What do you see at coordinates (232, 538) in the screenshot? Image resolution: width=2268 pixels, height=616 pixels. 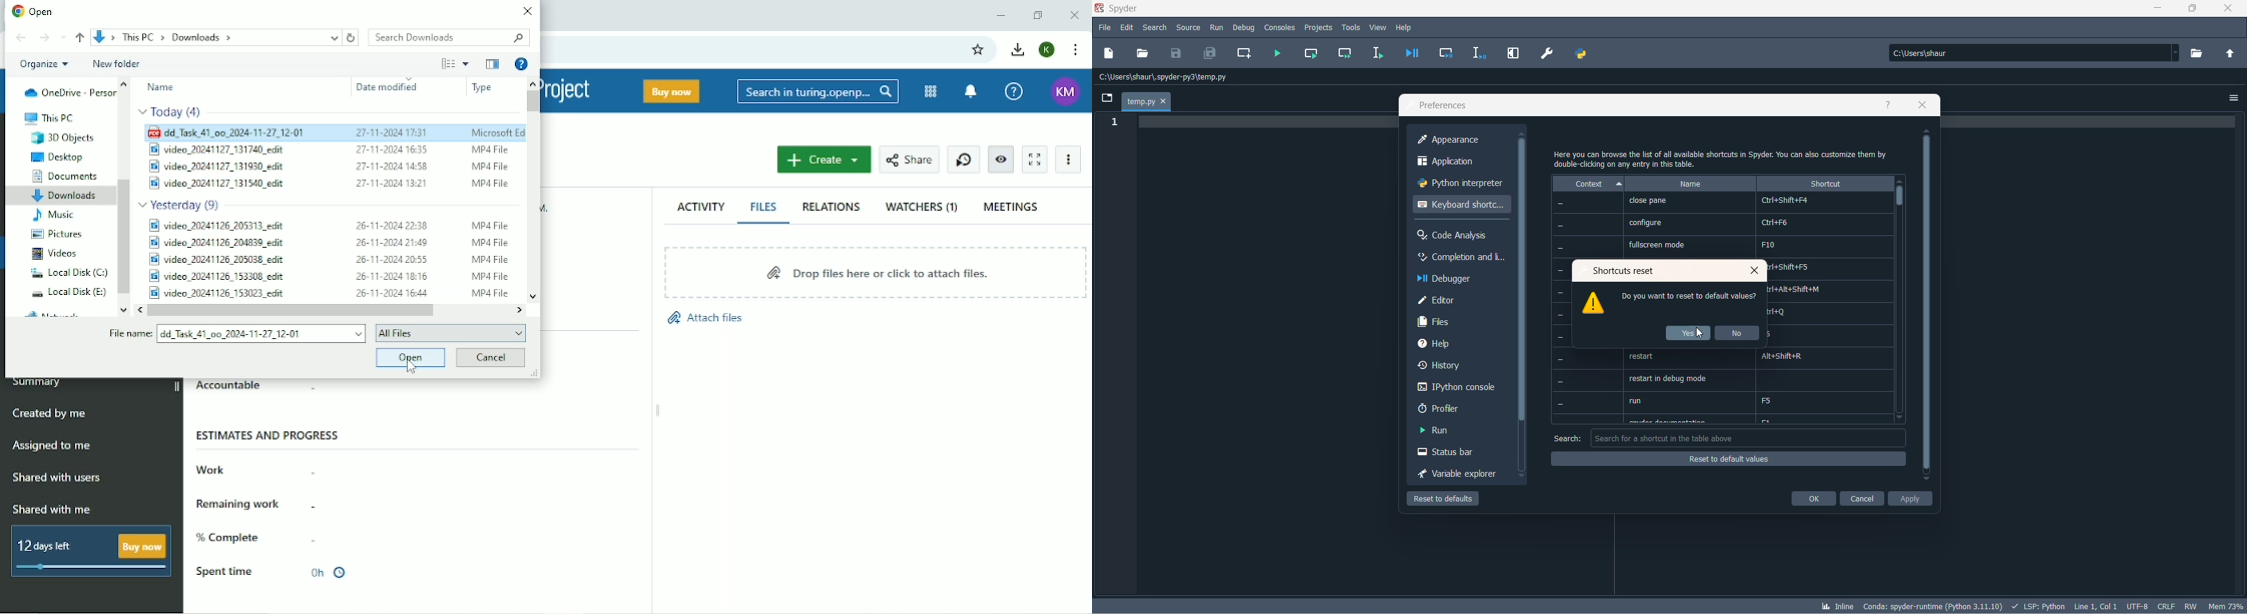 I see `% Complete` at bounding box center [232, 538].